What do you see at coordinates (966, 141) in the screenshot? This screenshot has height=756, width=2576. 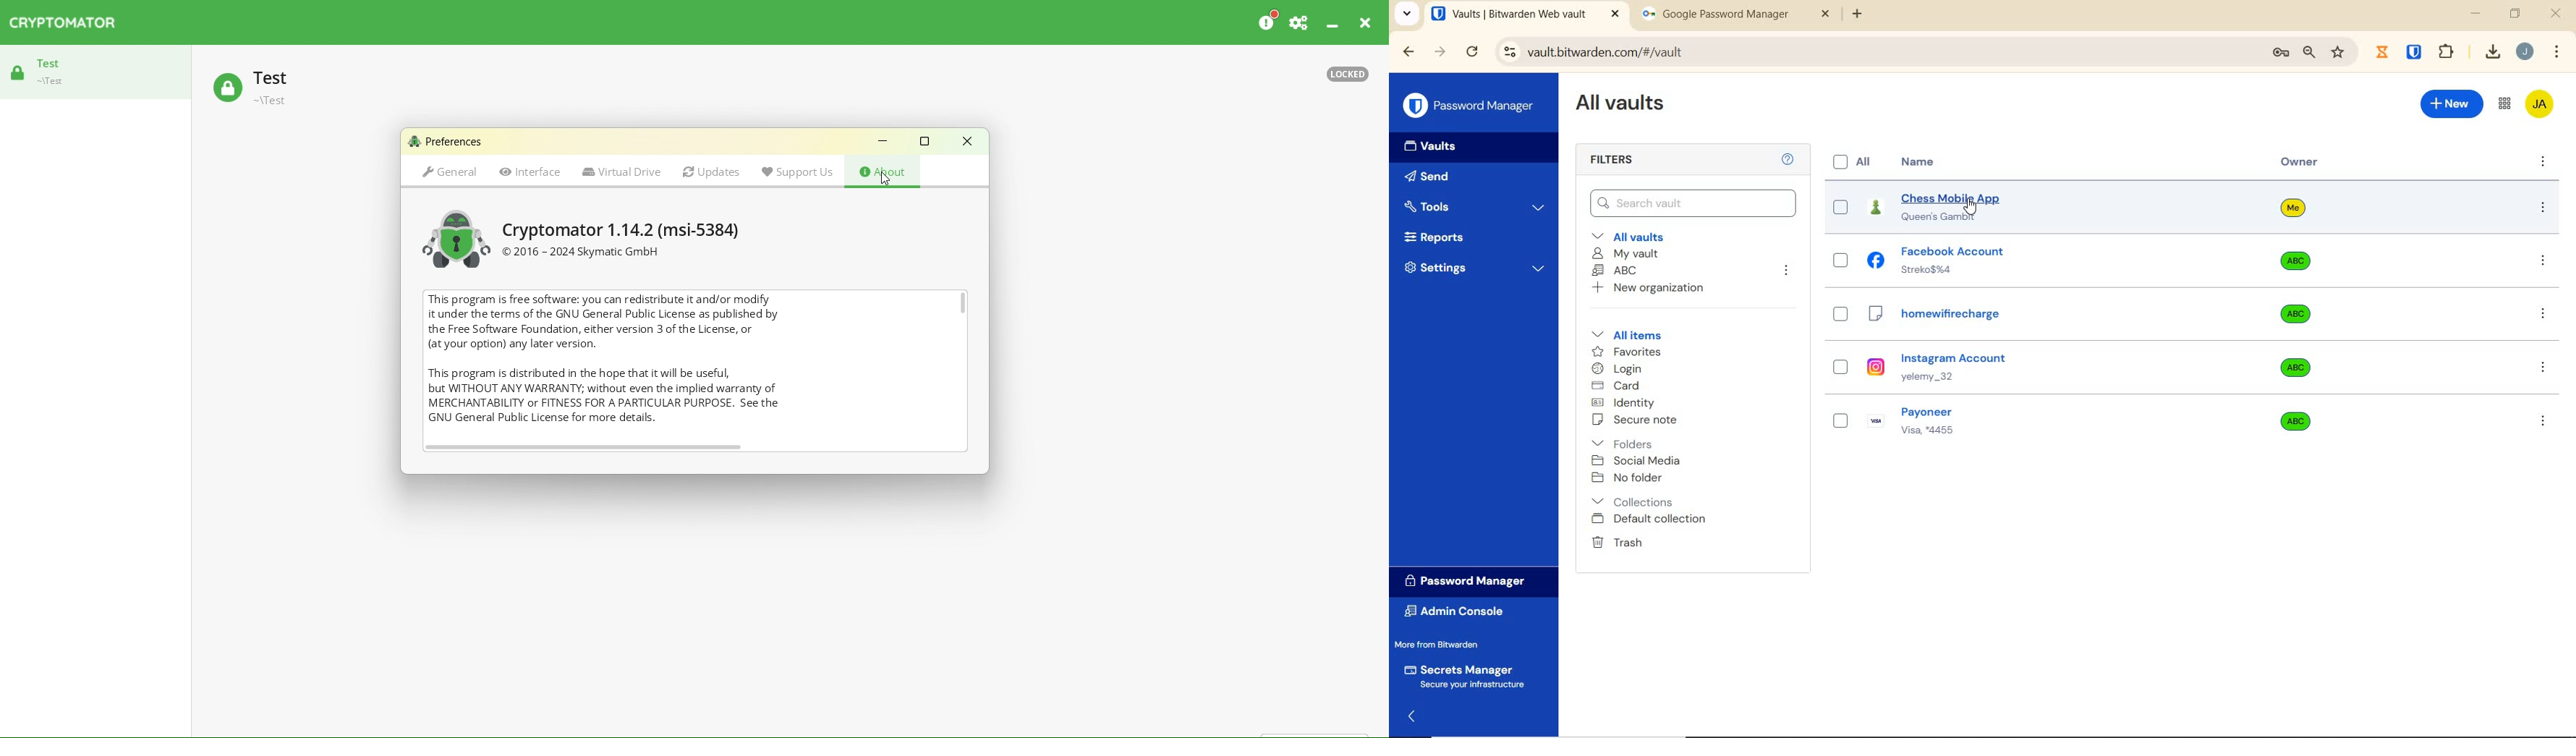 I see `Close` at bounding box center [966, 141].